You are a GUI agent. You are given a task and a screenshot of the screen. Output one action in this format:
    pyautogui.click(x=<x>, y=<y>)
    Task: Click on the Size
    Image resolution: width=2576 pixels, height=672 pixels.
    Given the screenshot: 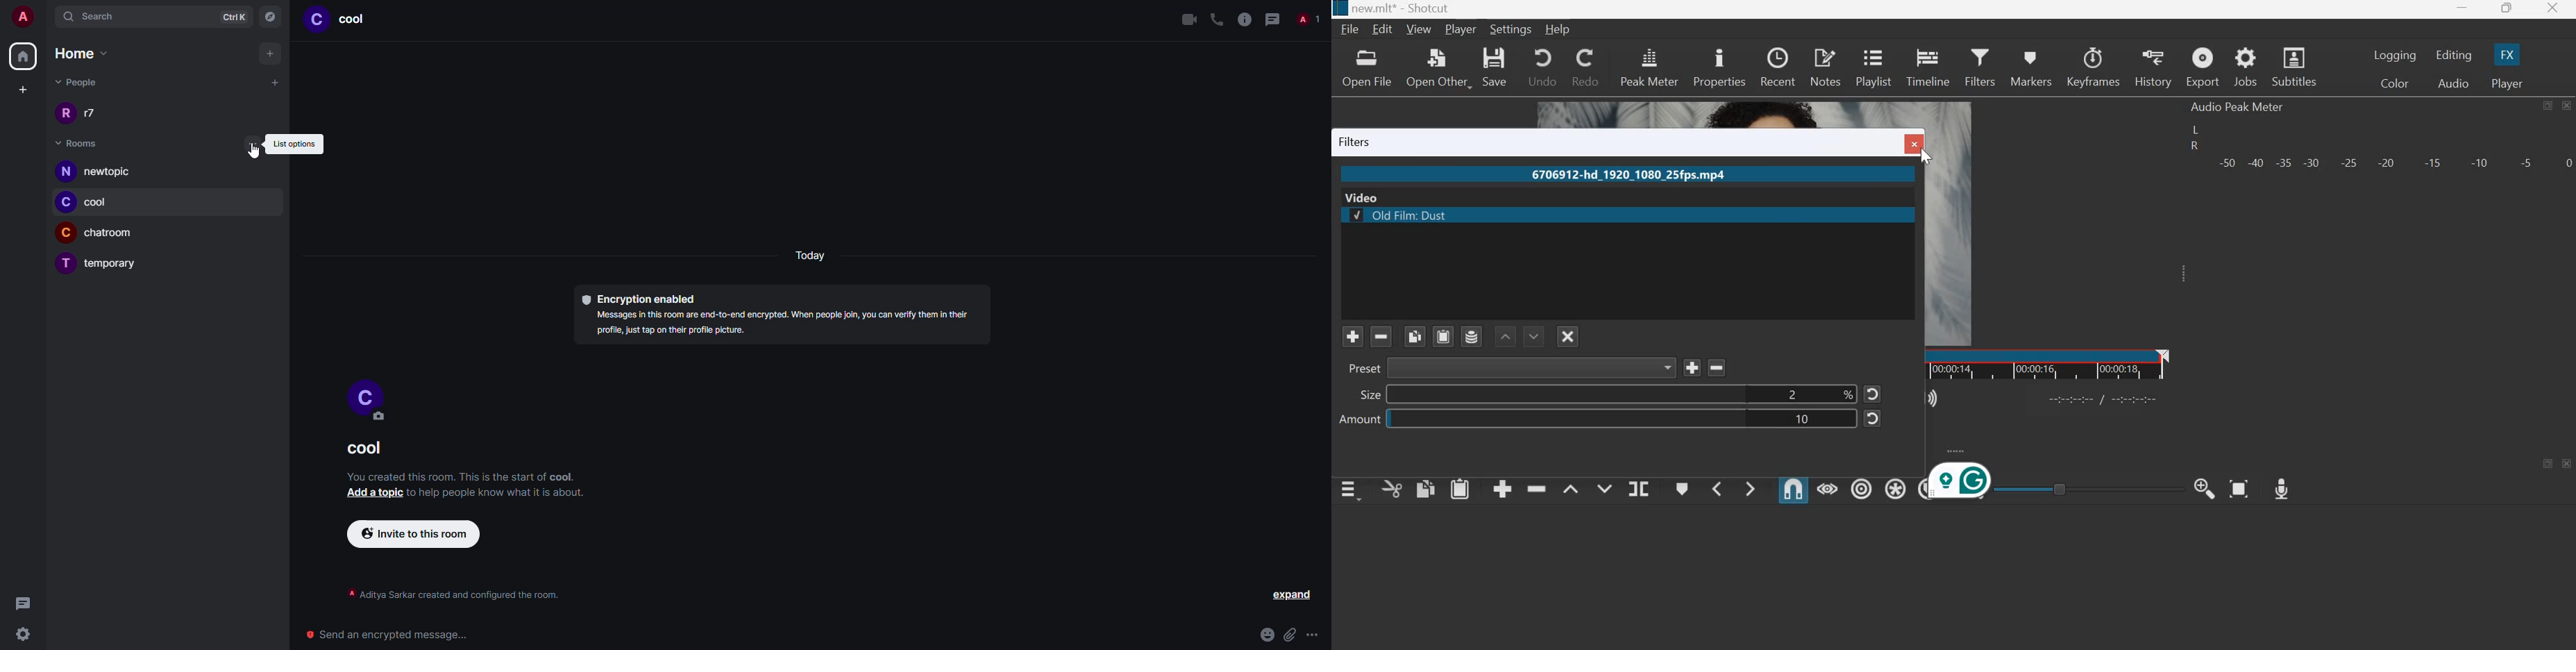 What is the action you would take?
    pyautogui.click(x=1368, y=396)
    